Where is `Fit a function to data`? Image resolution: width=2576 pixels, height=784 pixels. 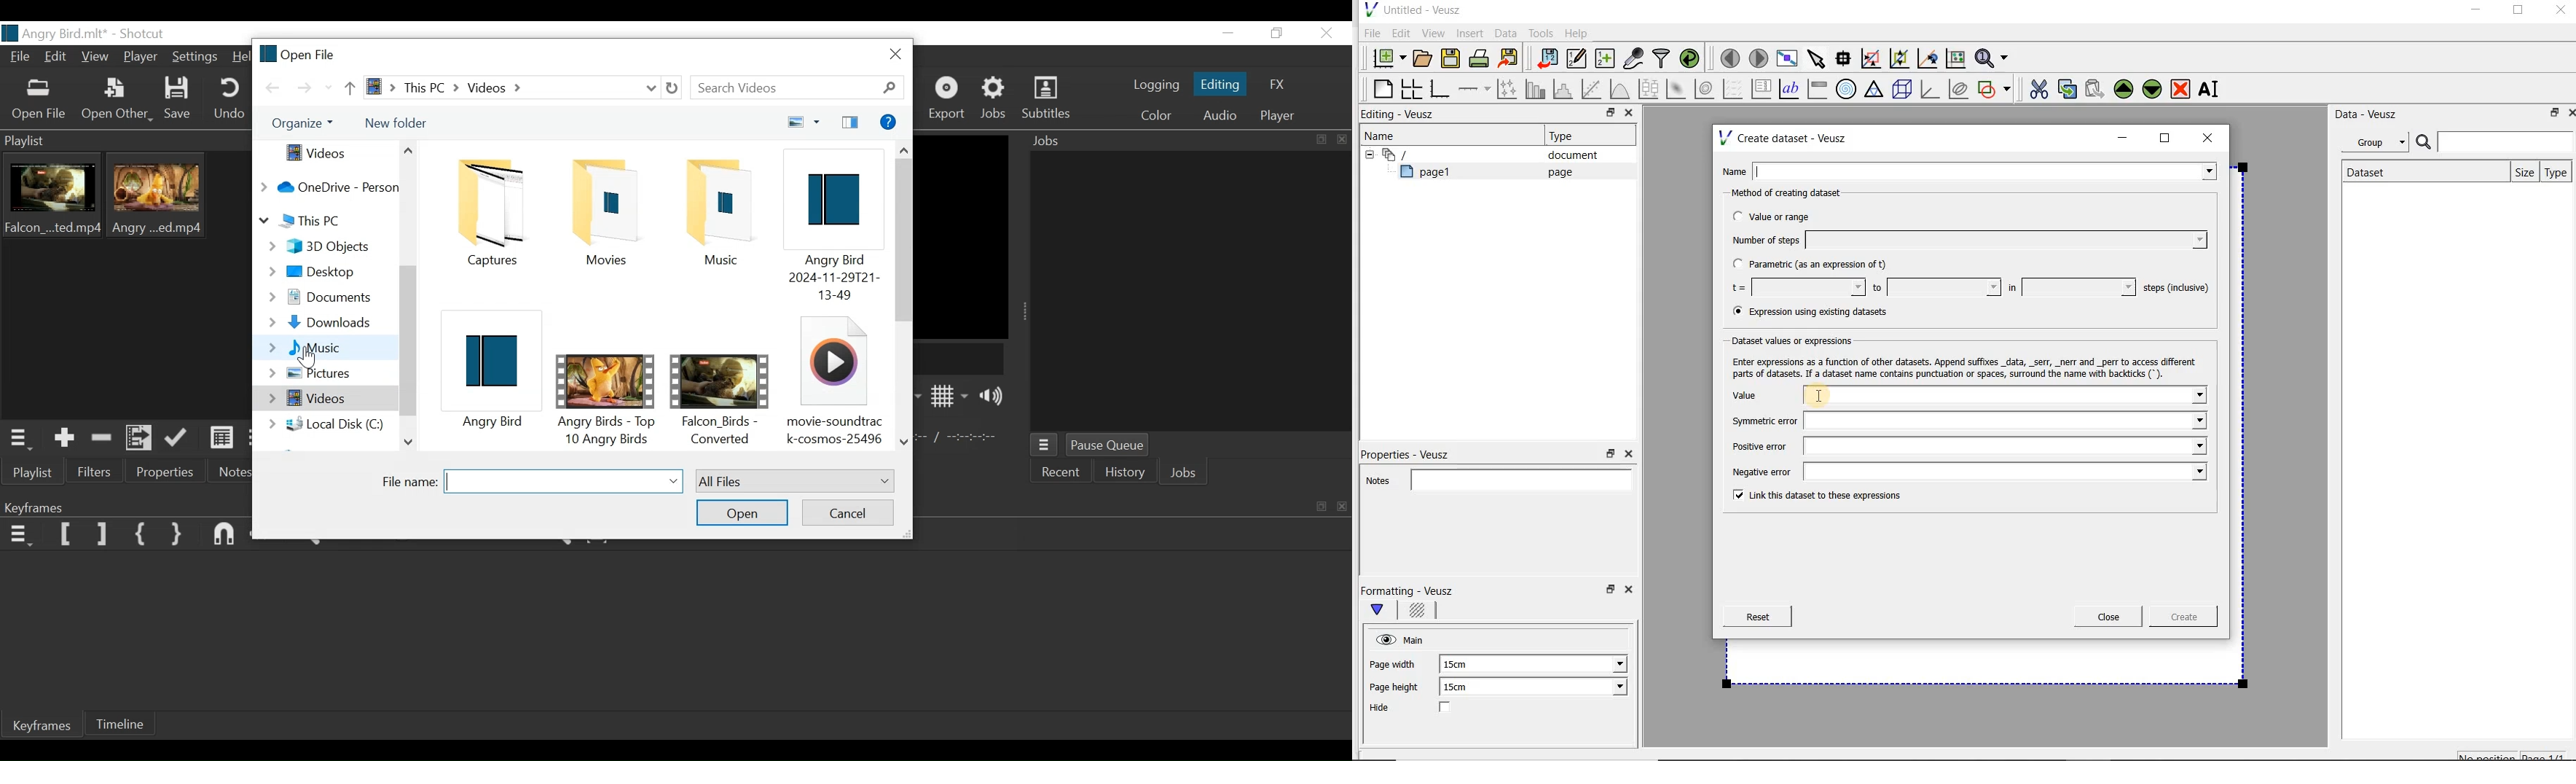
Fit a function to data is located at coordinates (1593, 89).